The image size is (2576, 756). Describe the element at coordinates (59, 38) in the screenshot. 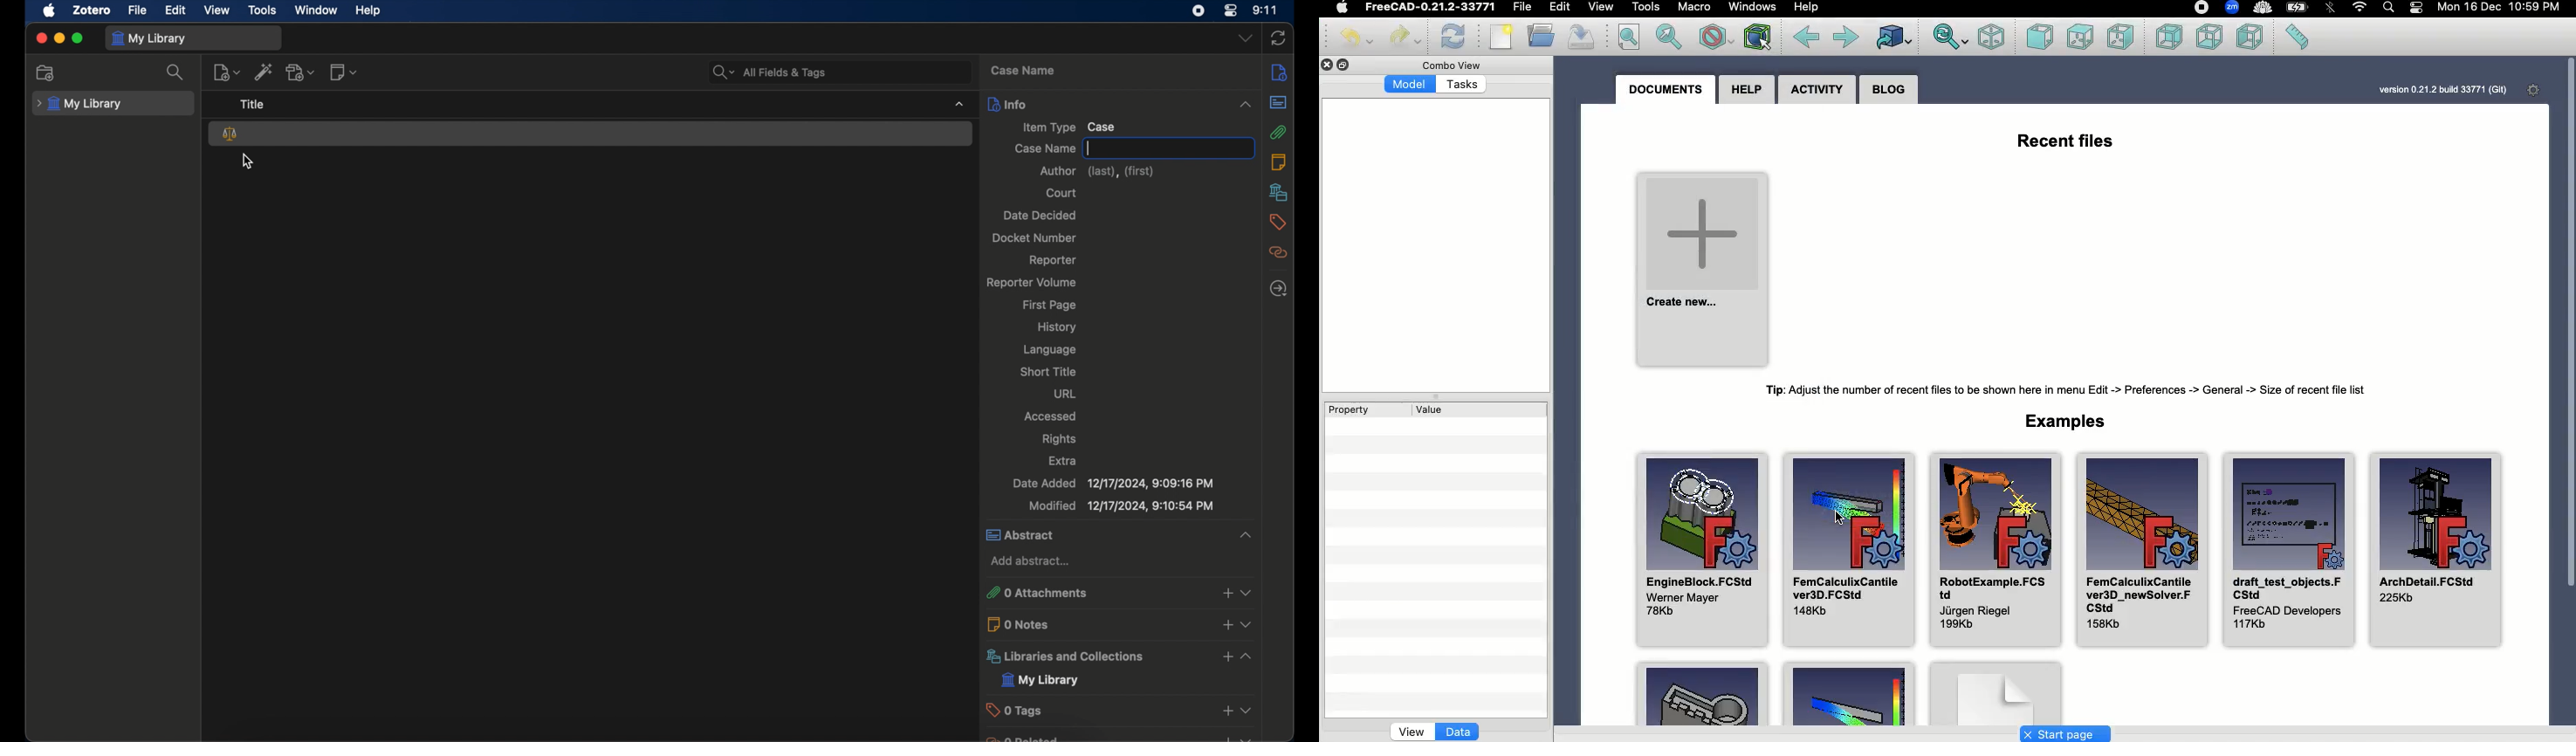

I see `minimize` at that location.